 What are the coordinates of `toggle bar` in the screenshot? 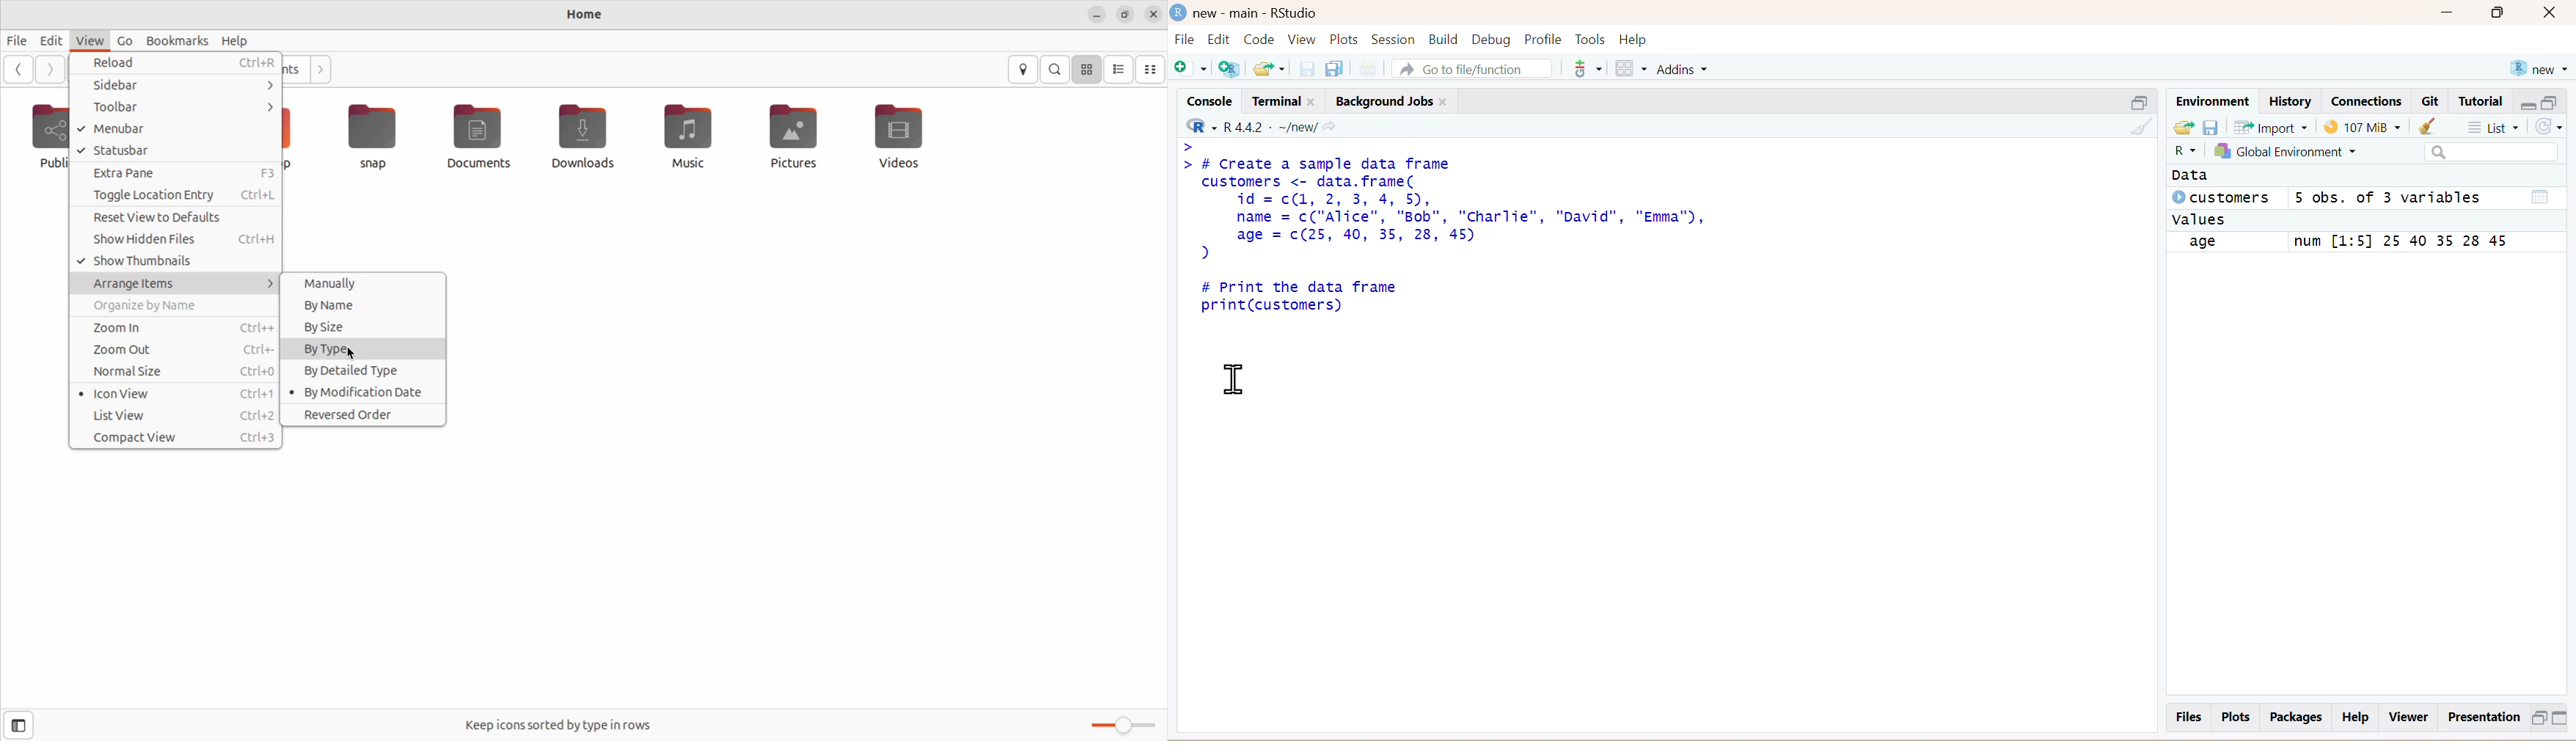 It's located at (1119, 725).